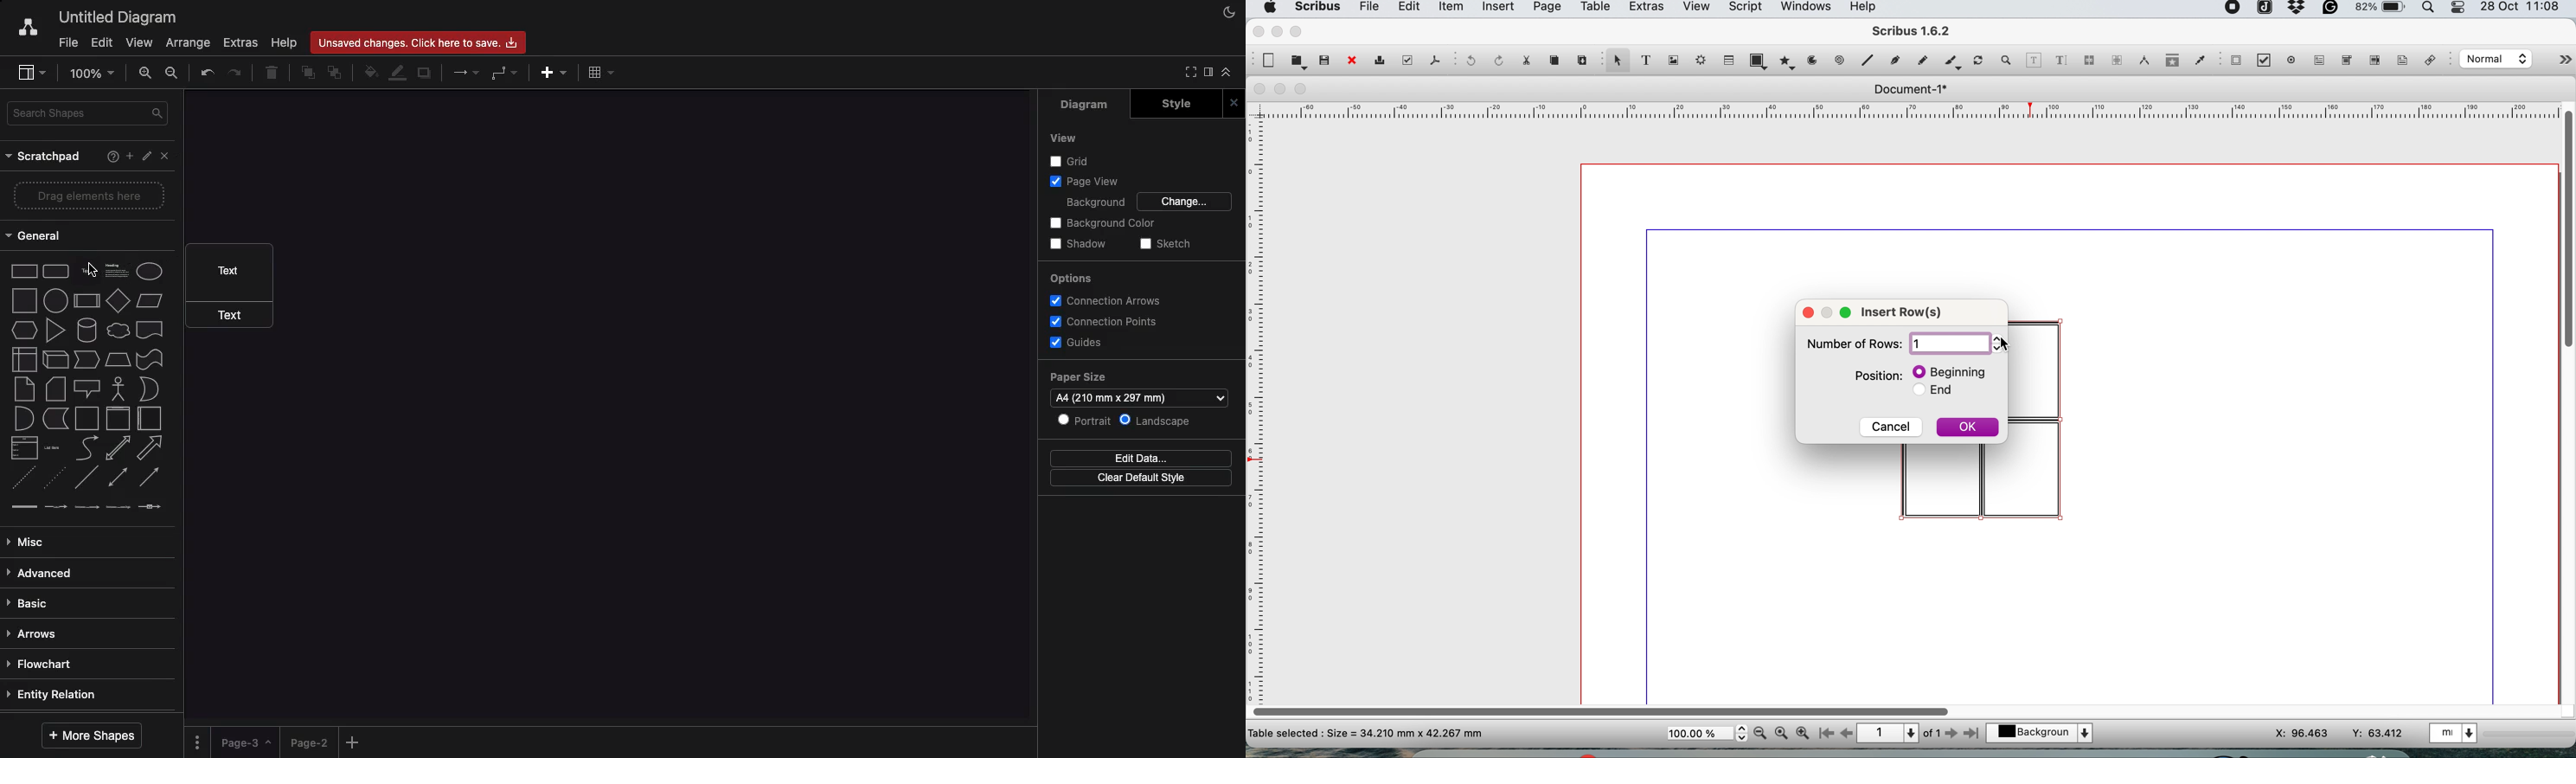  What do you see at coordinates (1920, 61) in the screenshot?
I see `freehand line` at bounding box center [1920, 61].